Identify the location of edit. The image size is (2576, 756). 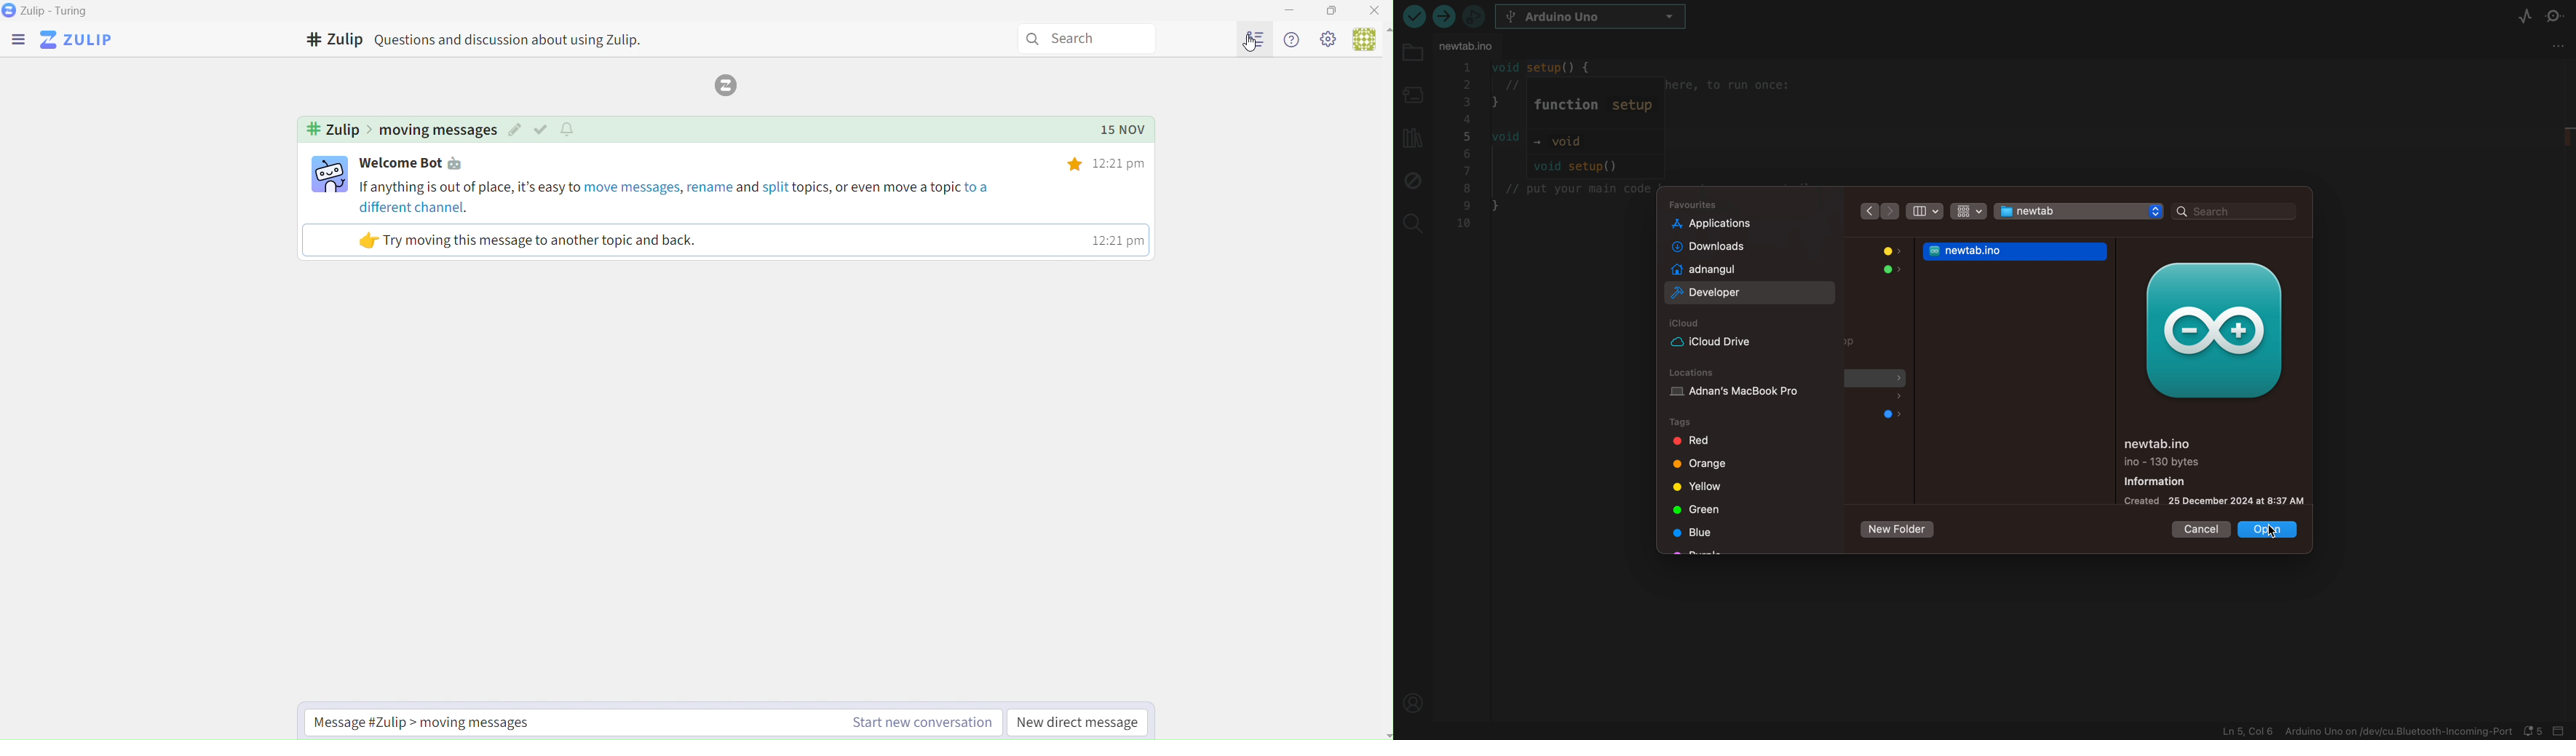
(515, 130).